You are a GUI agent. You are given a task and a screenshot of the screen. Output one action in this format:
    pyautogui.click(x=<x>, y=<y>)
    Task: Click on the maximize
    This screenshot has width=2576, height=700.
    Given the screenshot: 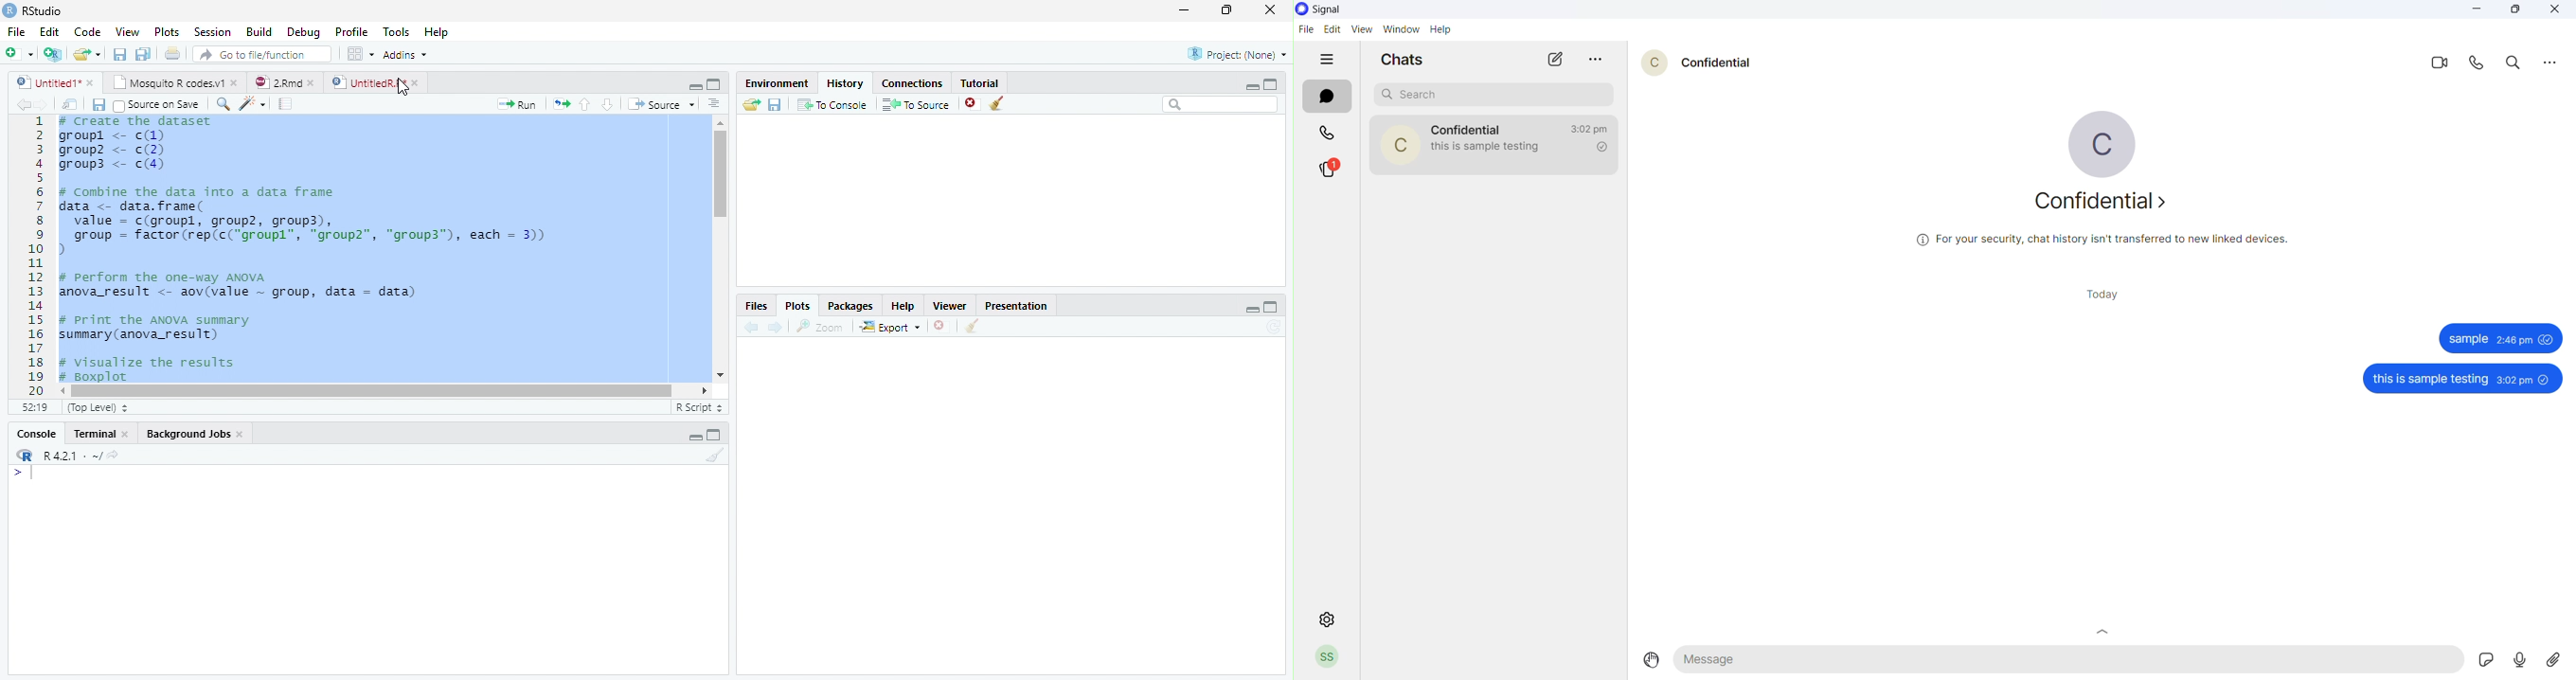 What is the action you would take?
    pyautogui.click(x=2513, y=11)
    